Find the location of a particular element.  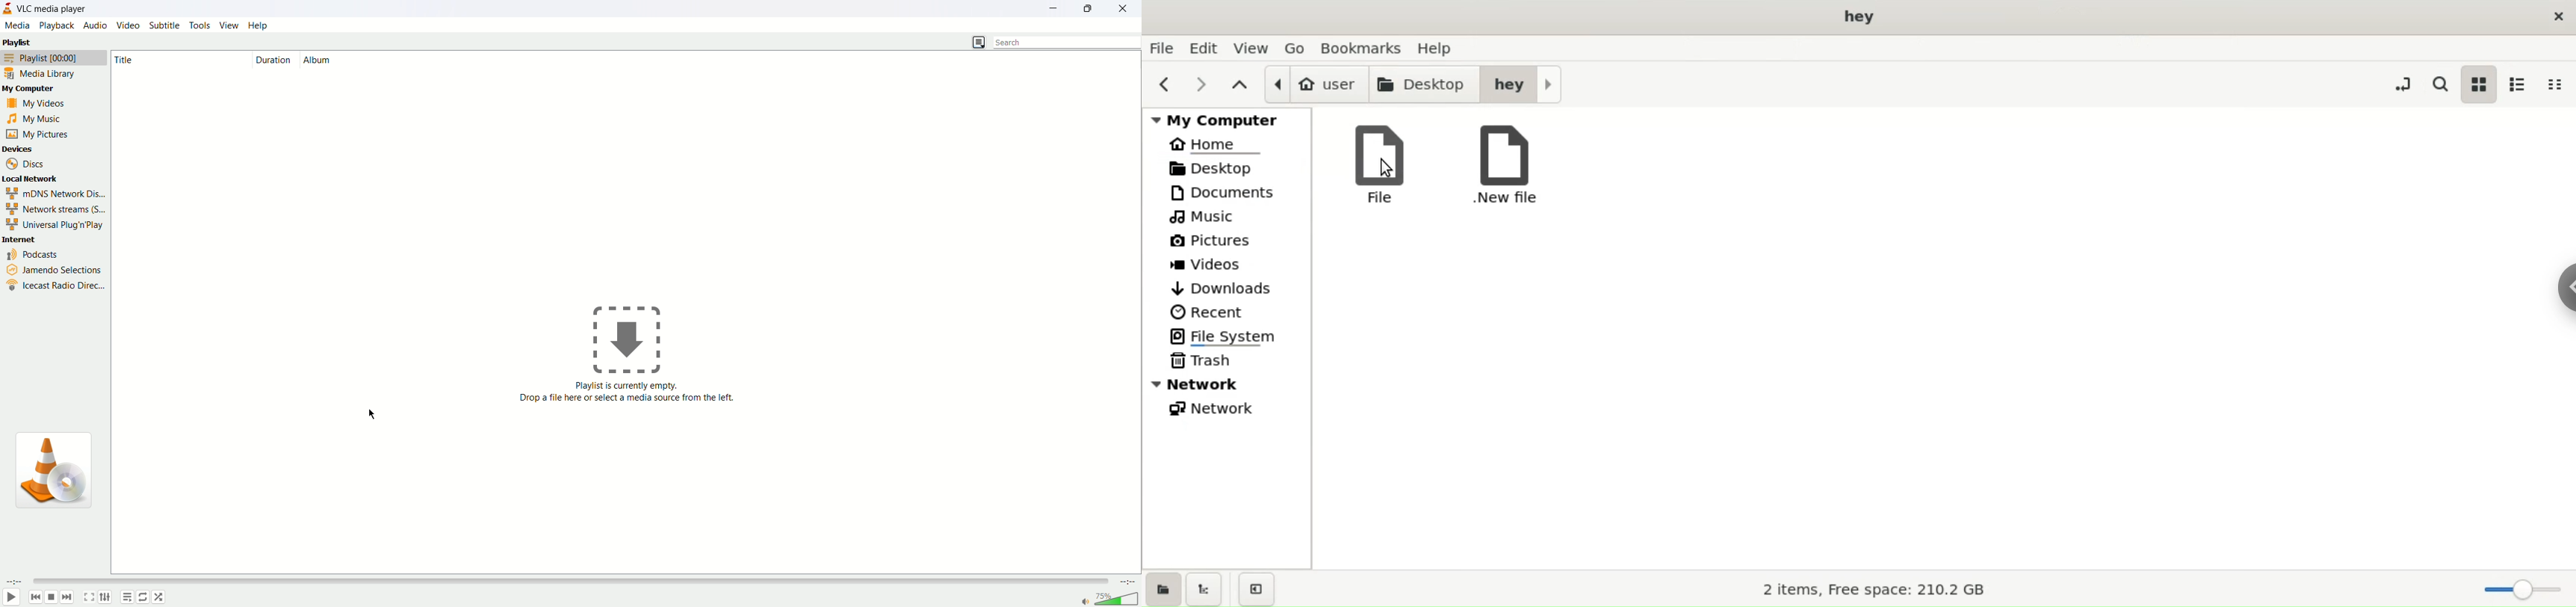

toggle fullscreen is located at coordinates (89, 597).